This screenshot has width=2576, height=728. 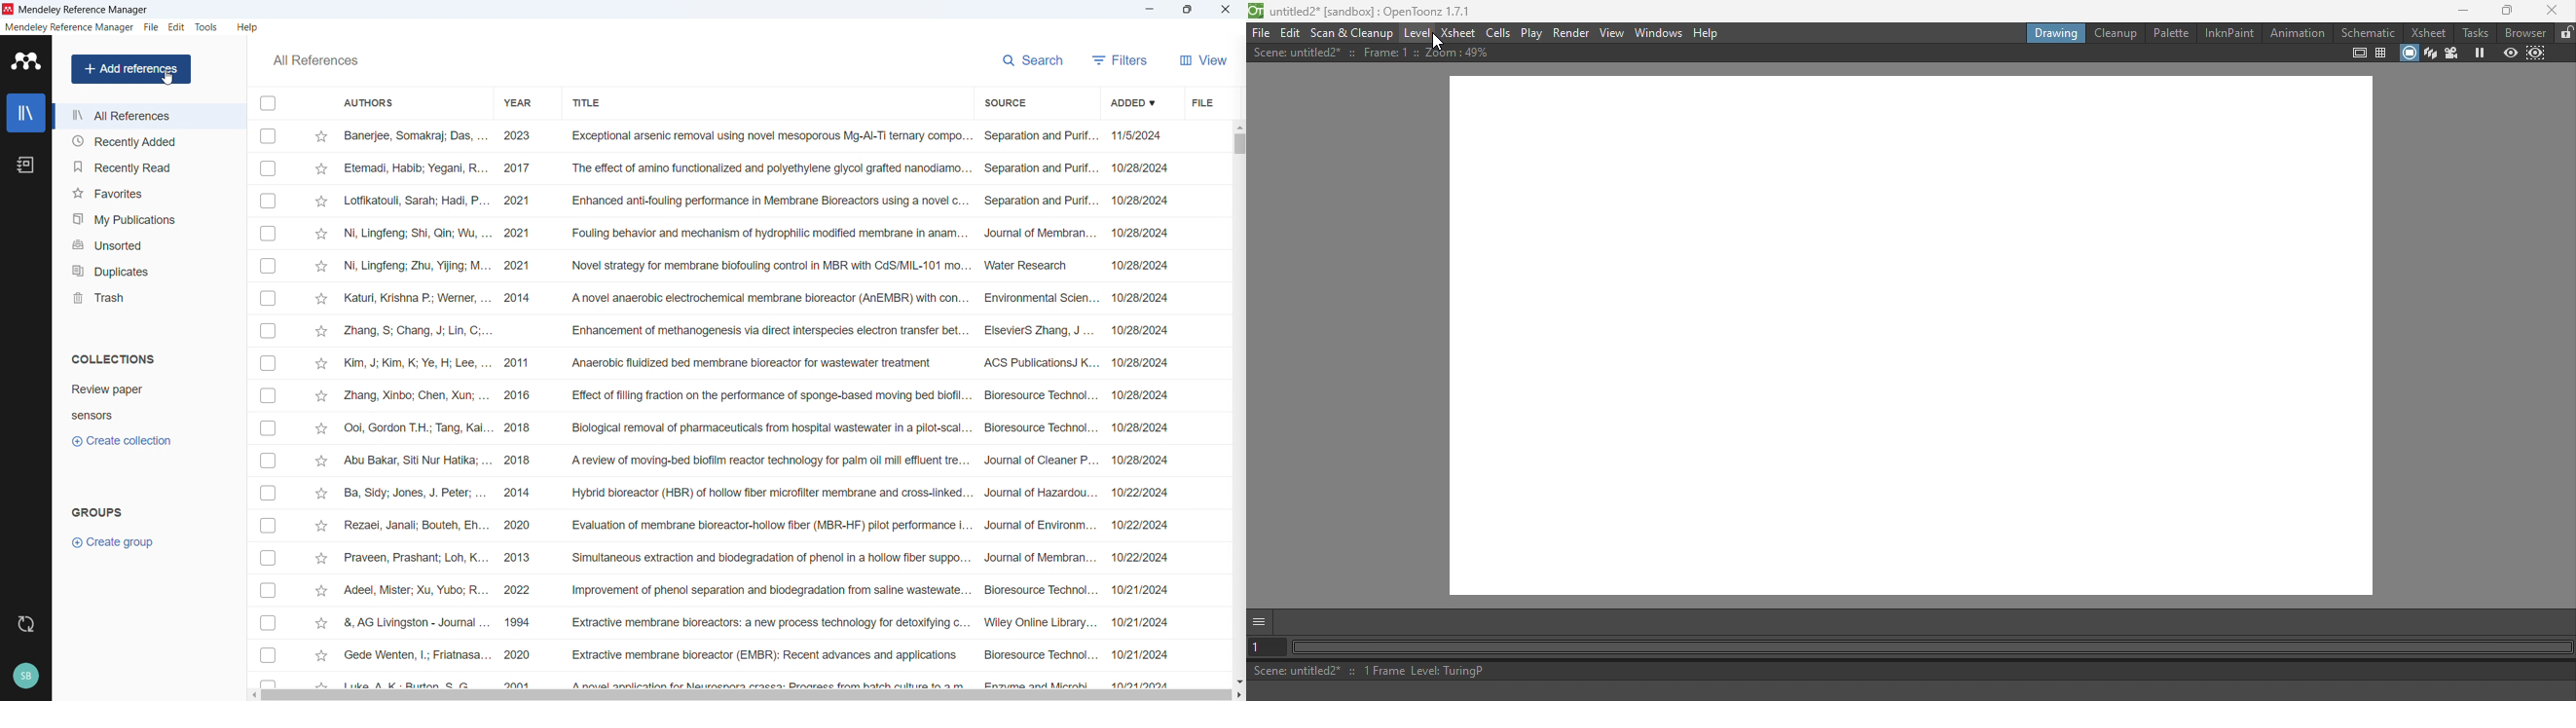 What do you see at coordinates (1240, 144) in the screenshot?
I see `Vertical scrollbar ` at bounding box center [1240, 144].